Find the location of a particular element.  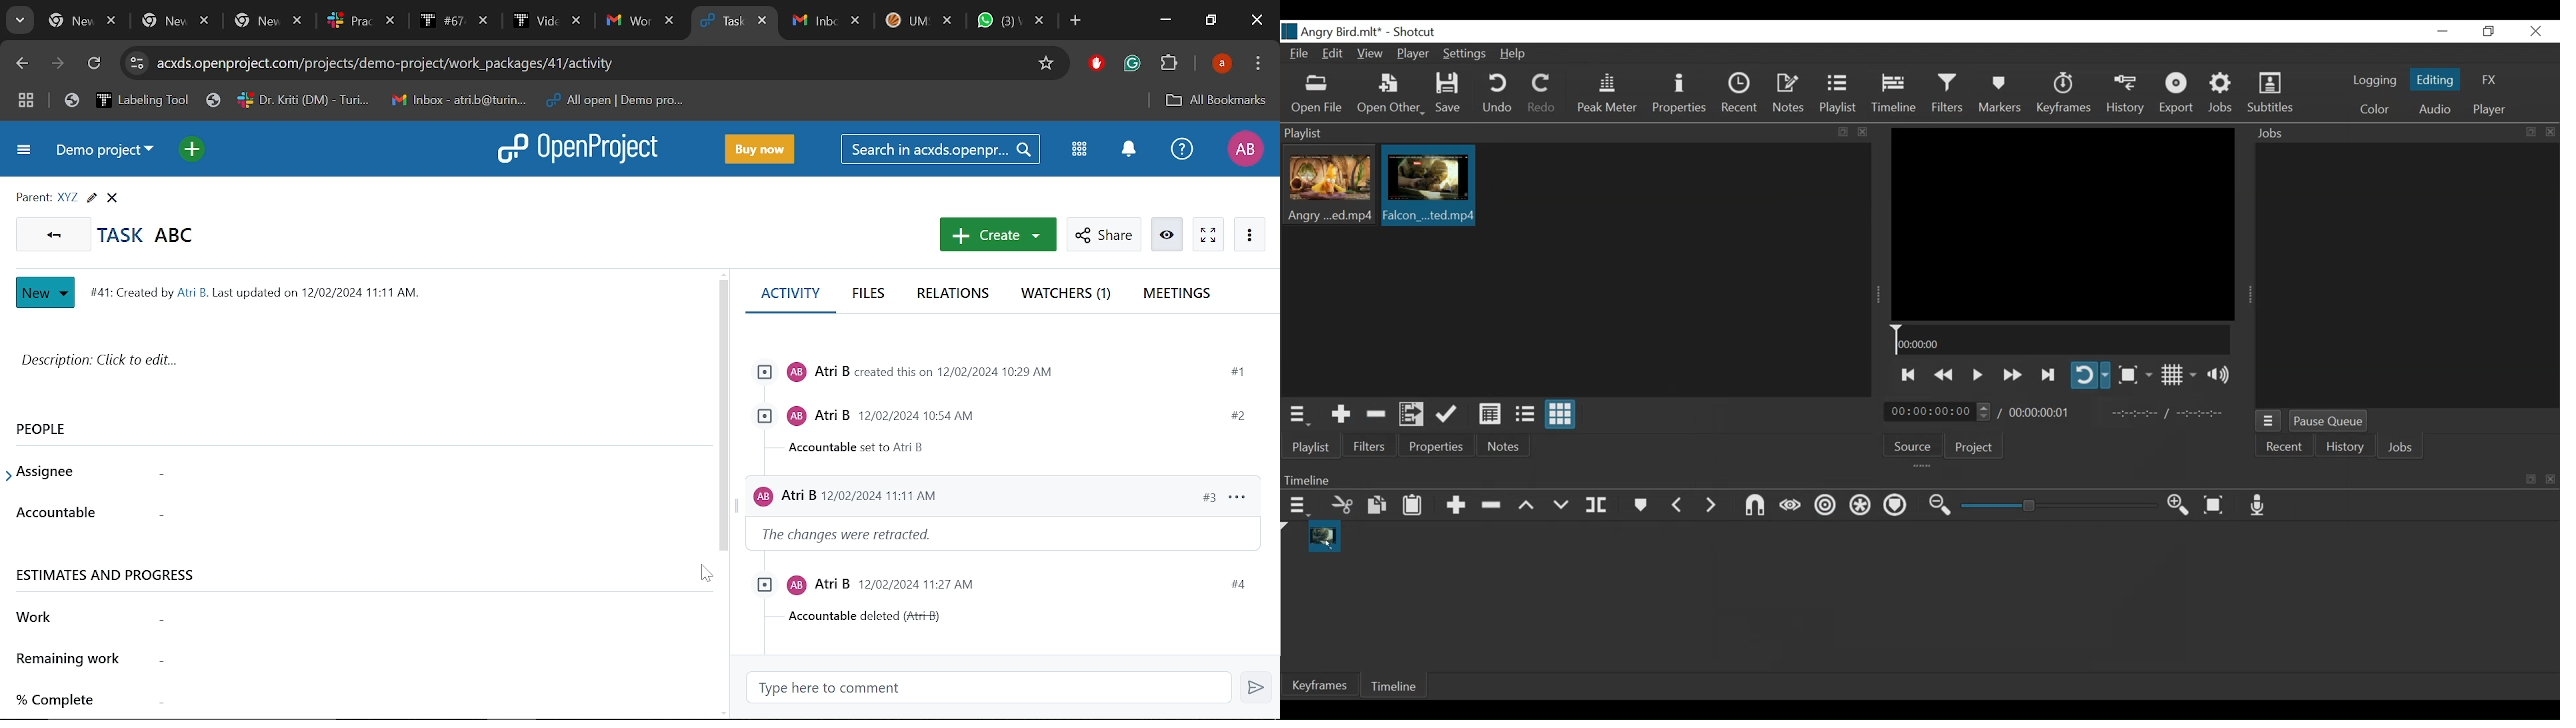

Previous marker is located at coordinates (1677, 505).